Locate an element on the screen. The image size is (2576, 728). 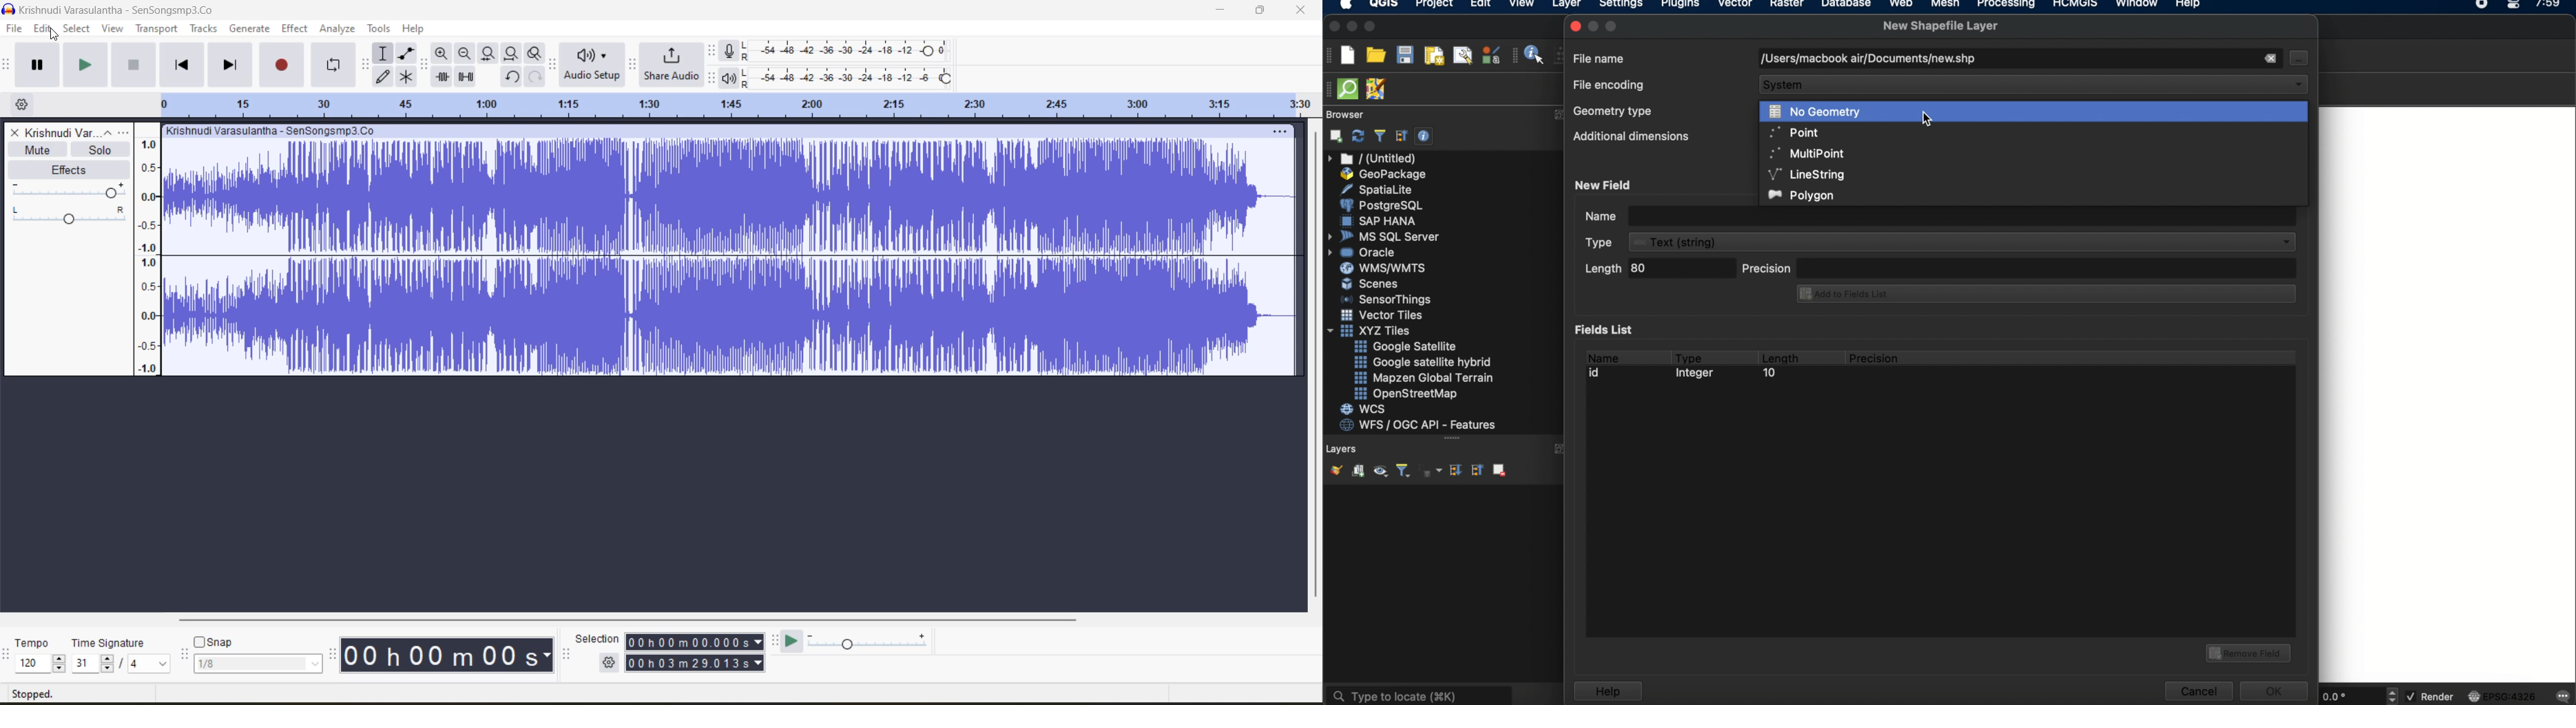
Scale to measure audio is located at coordinates (149, 249).